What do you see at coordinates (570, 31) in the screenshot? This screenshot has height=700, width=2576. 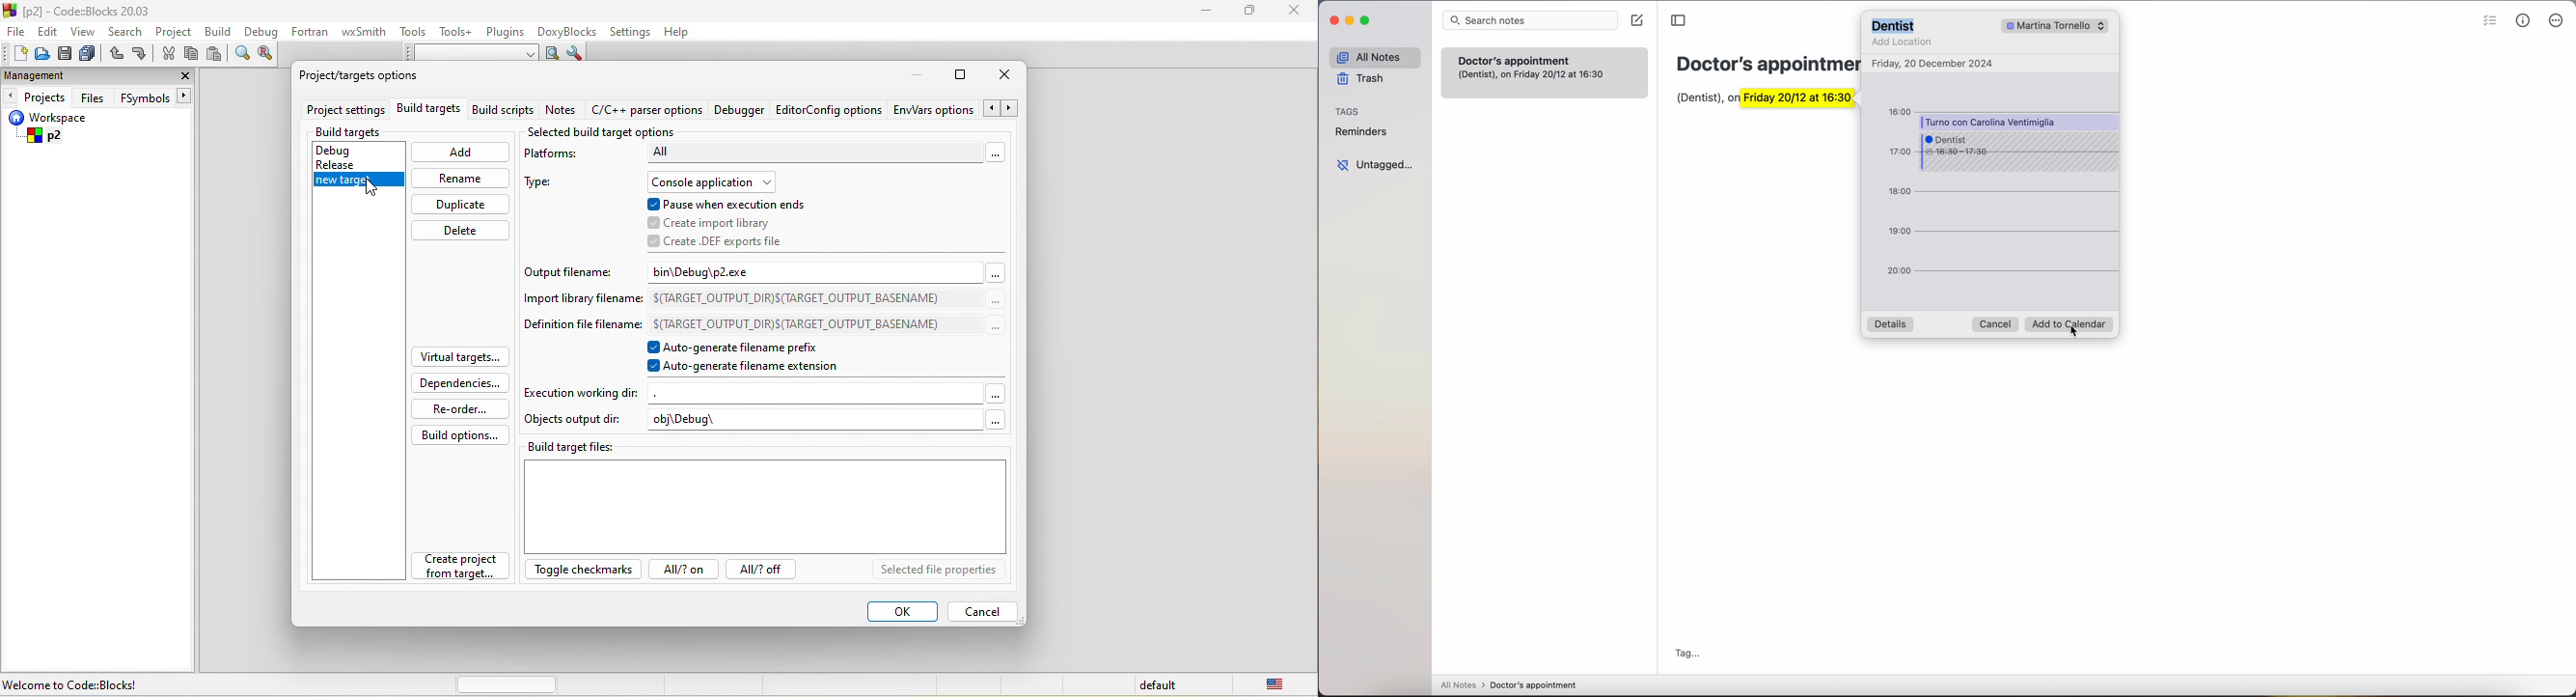 I see `doxyblocks` at bounding box center [570, 31].